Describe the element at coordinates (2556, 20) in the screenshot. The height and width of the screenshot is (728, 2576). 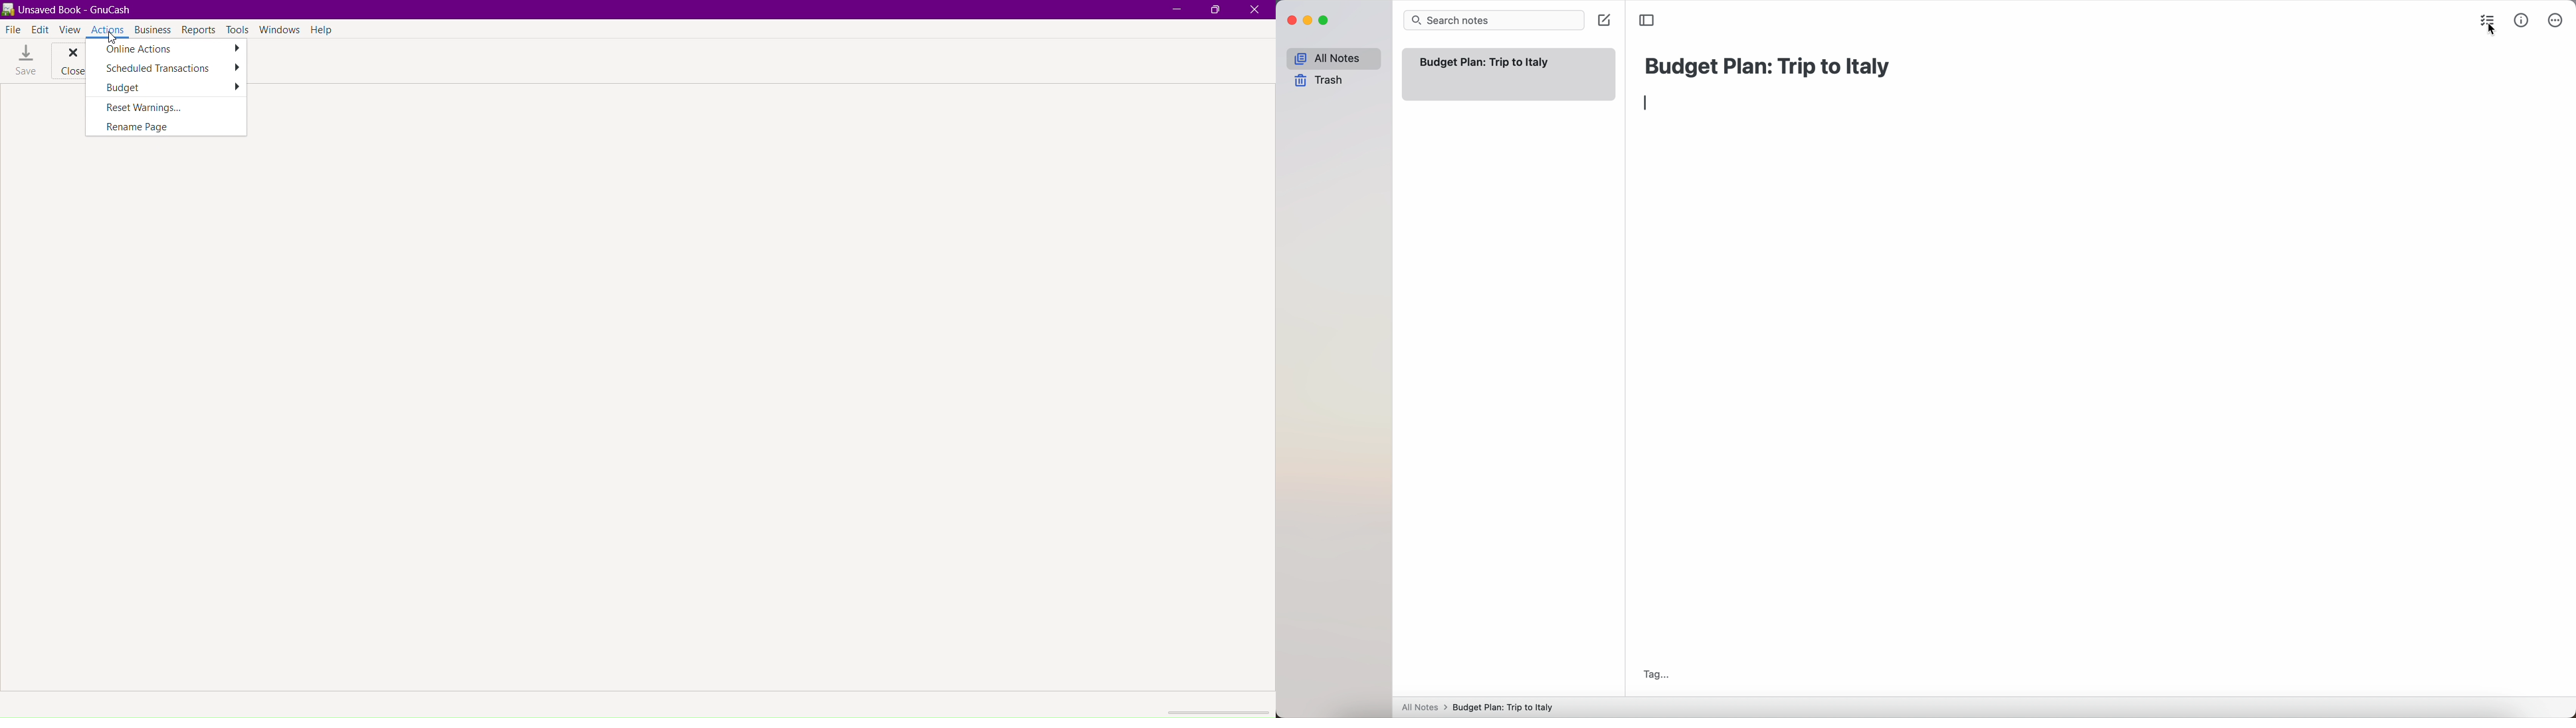
I see `more options` at that location.